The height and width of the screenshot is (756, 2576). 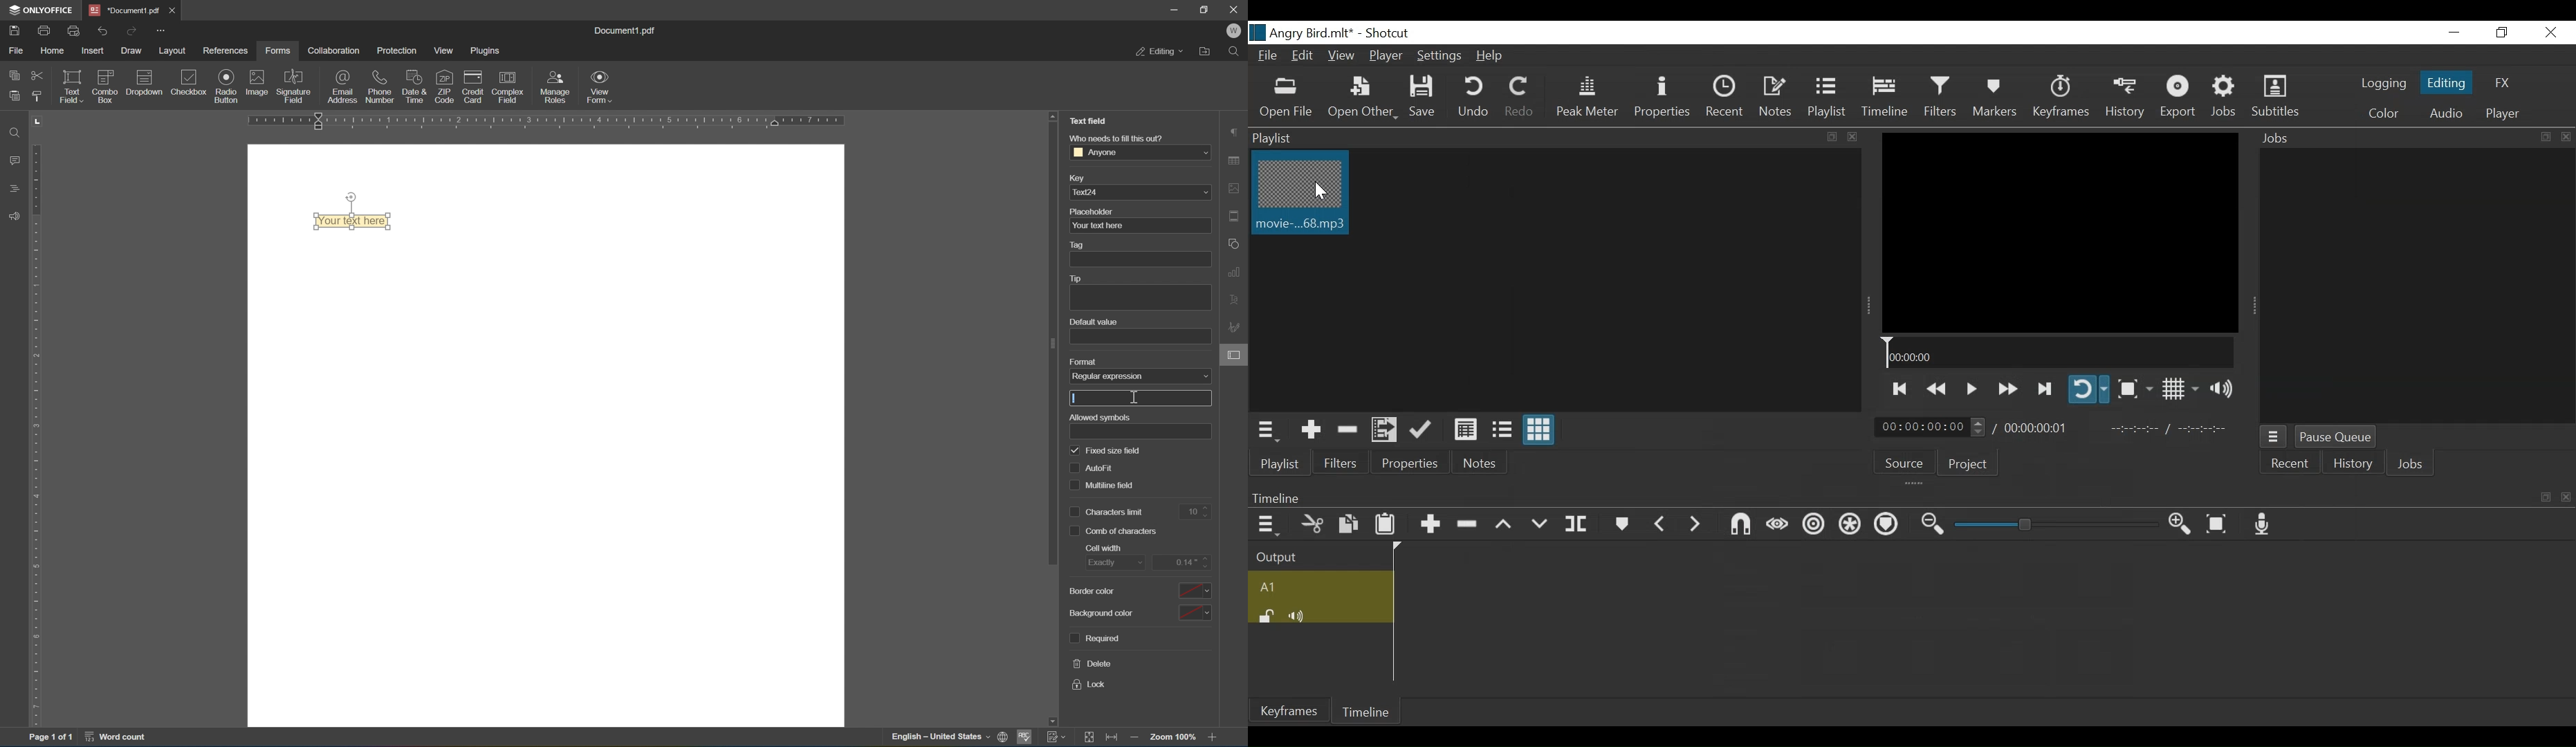 I want to click on Close, so click(x=2552, y=33).